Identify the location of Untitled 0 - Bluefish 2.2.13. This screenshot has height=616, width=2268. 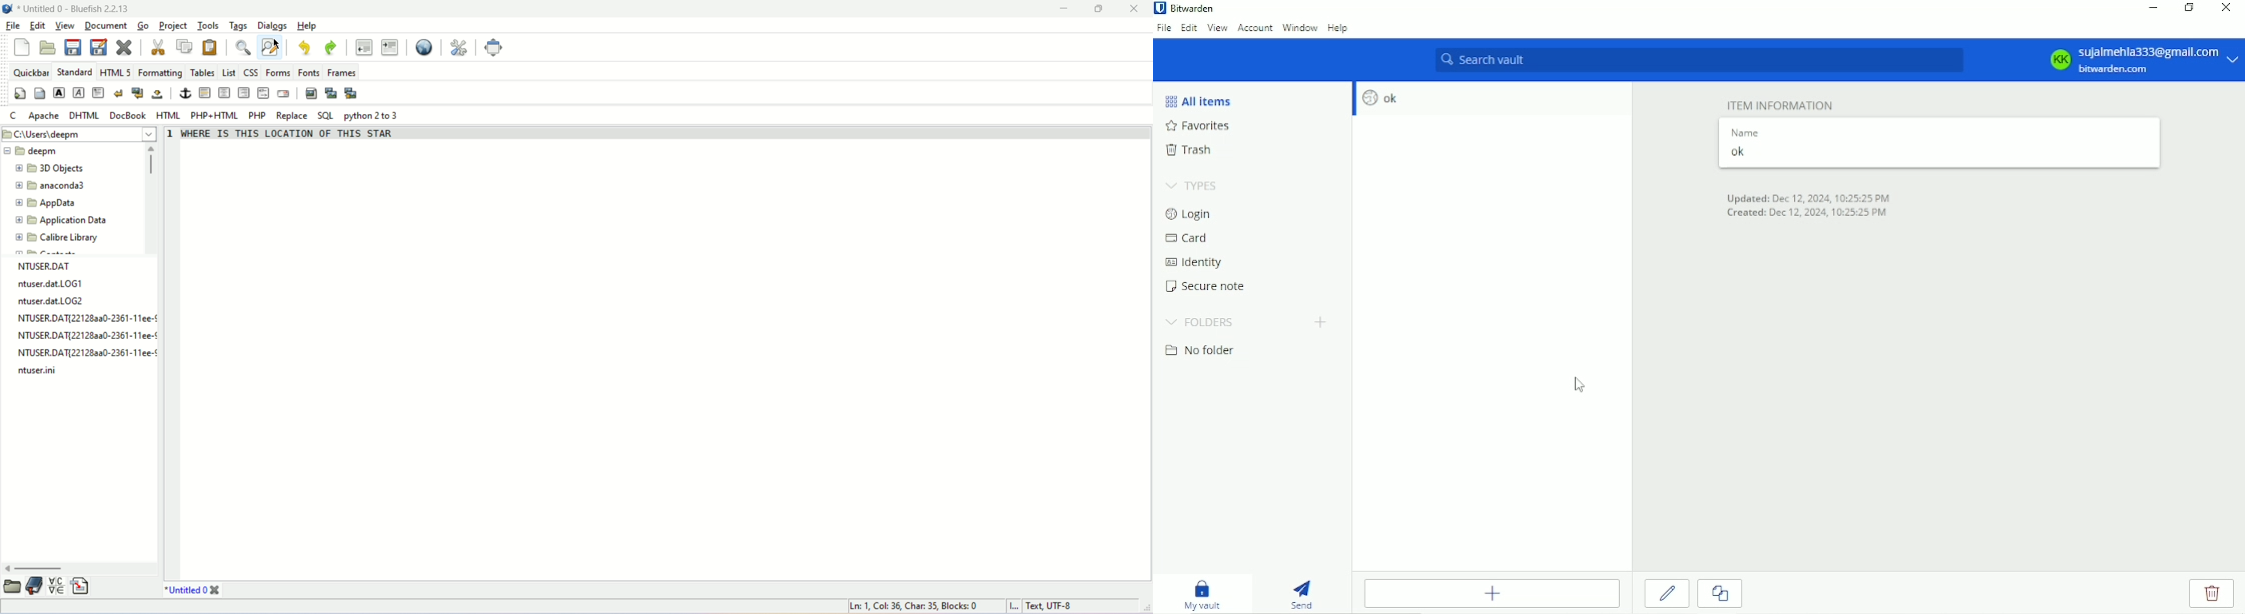
(75, 8).